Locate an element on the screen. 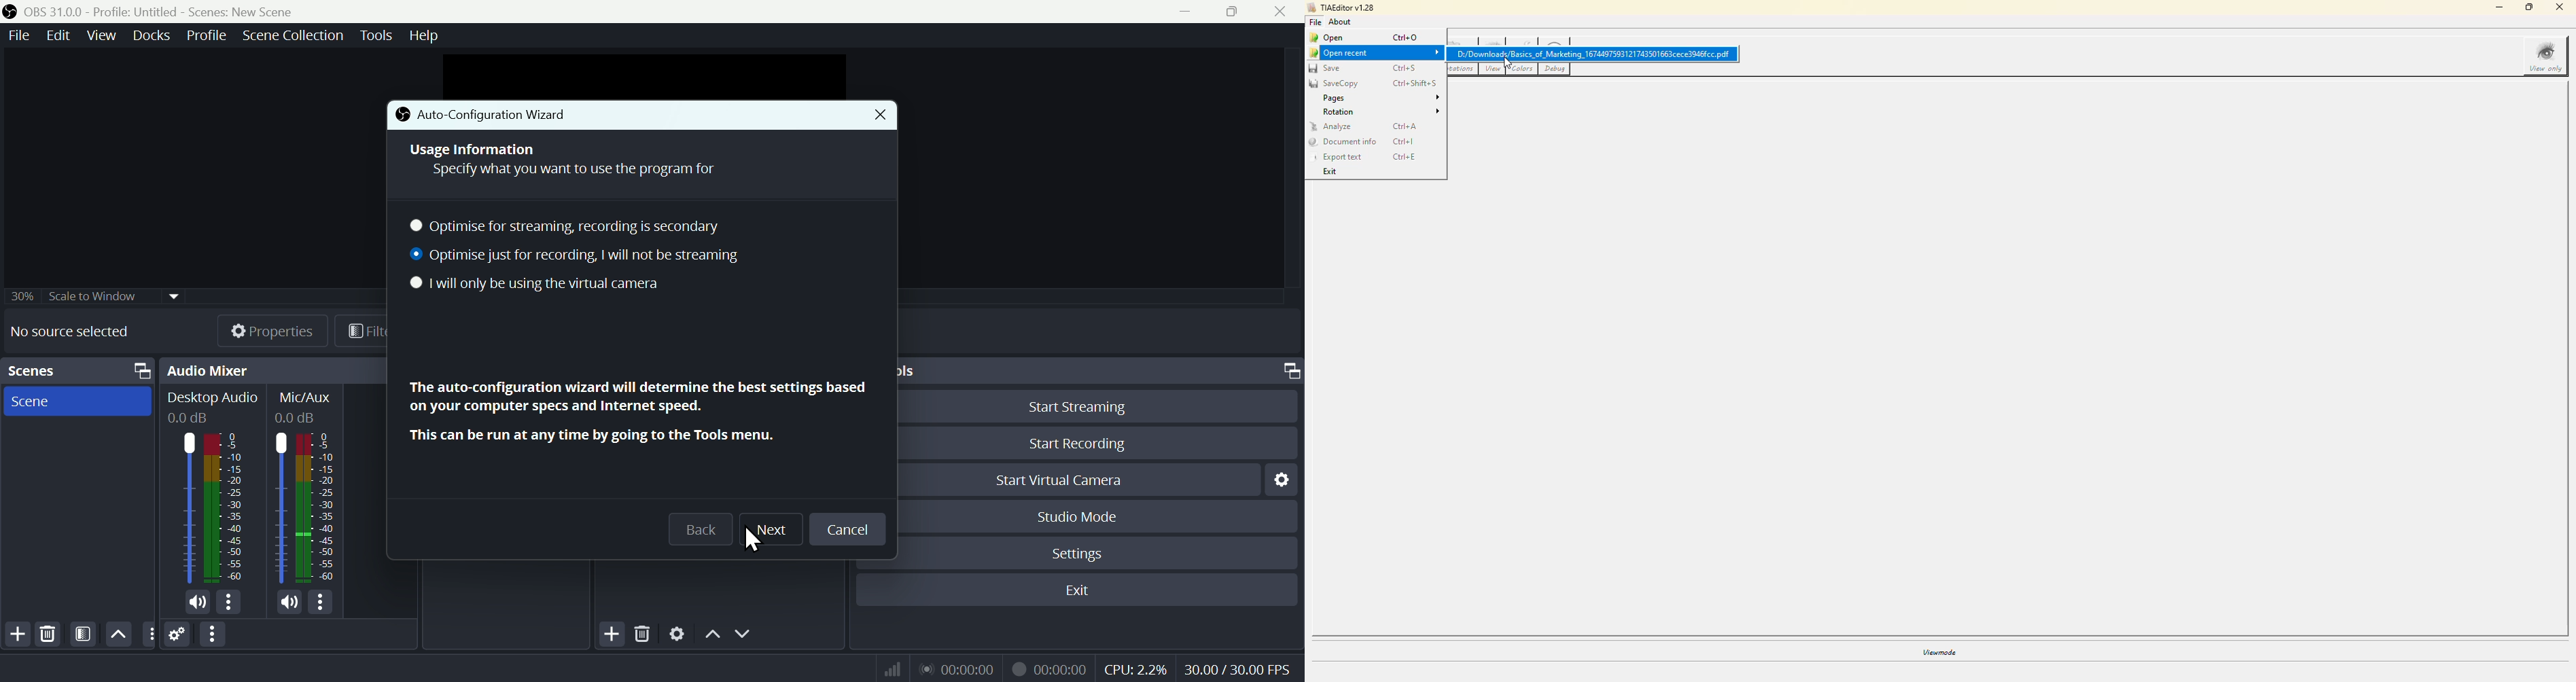 The width and height of the screenshot is (2576, 700). screen resize is located at coordinates (1288, 371).